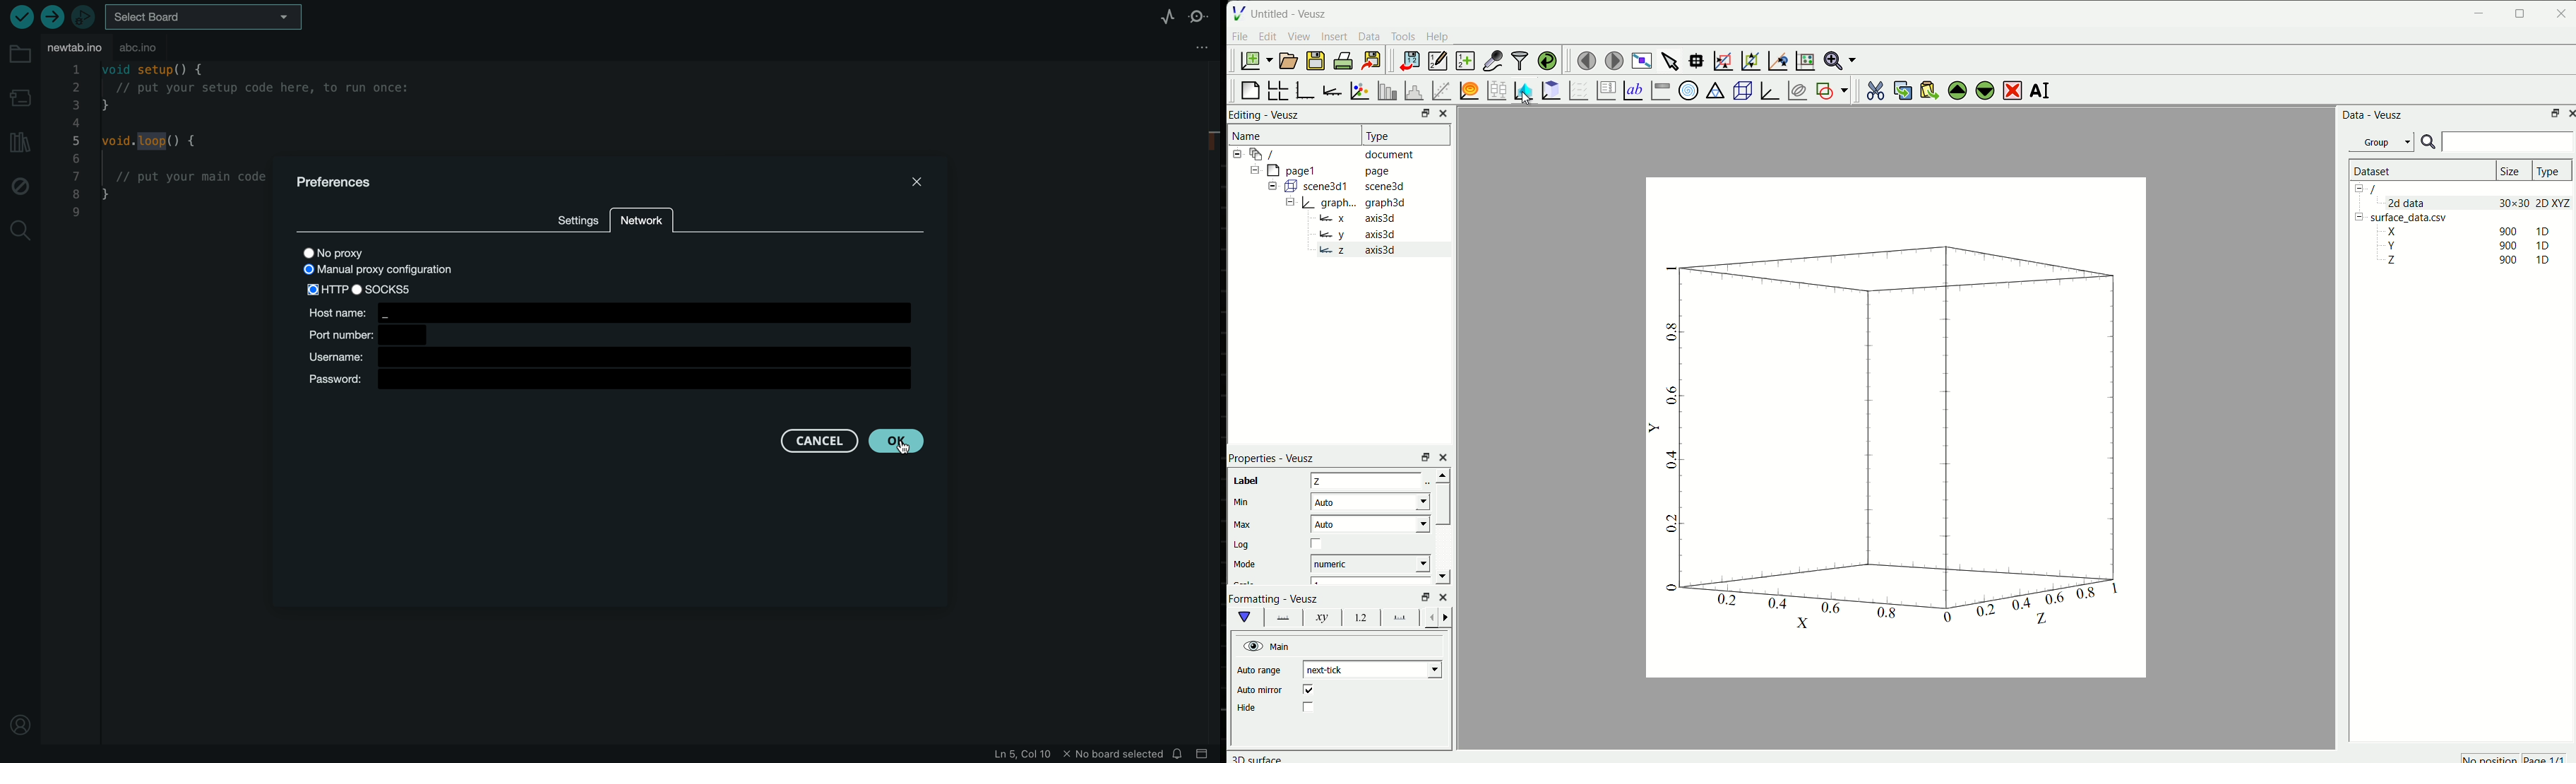  I want to click on select the items from the graph or scroll, so click(1671, 61).